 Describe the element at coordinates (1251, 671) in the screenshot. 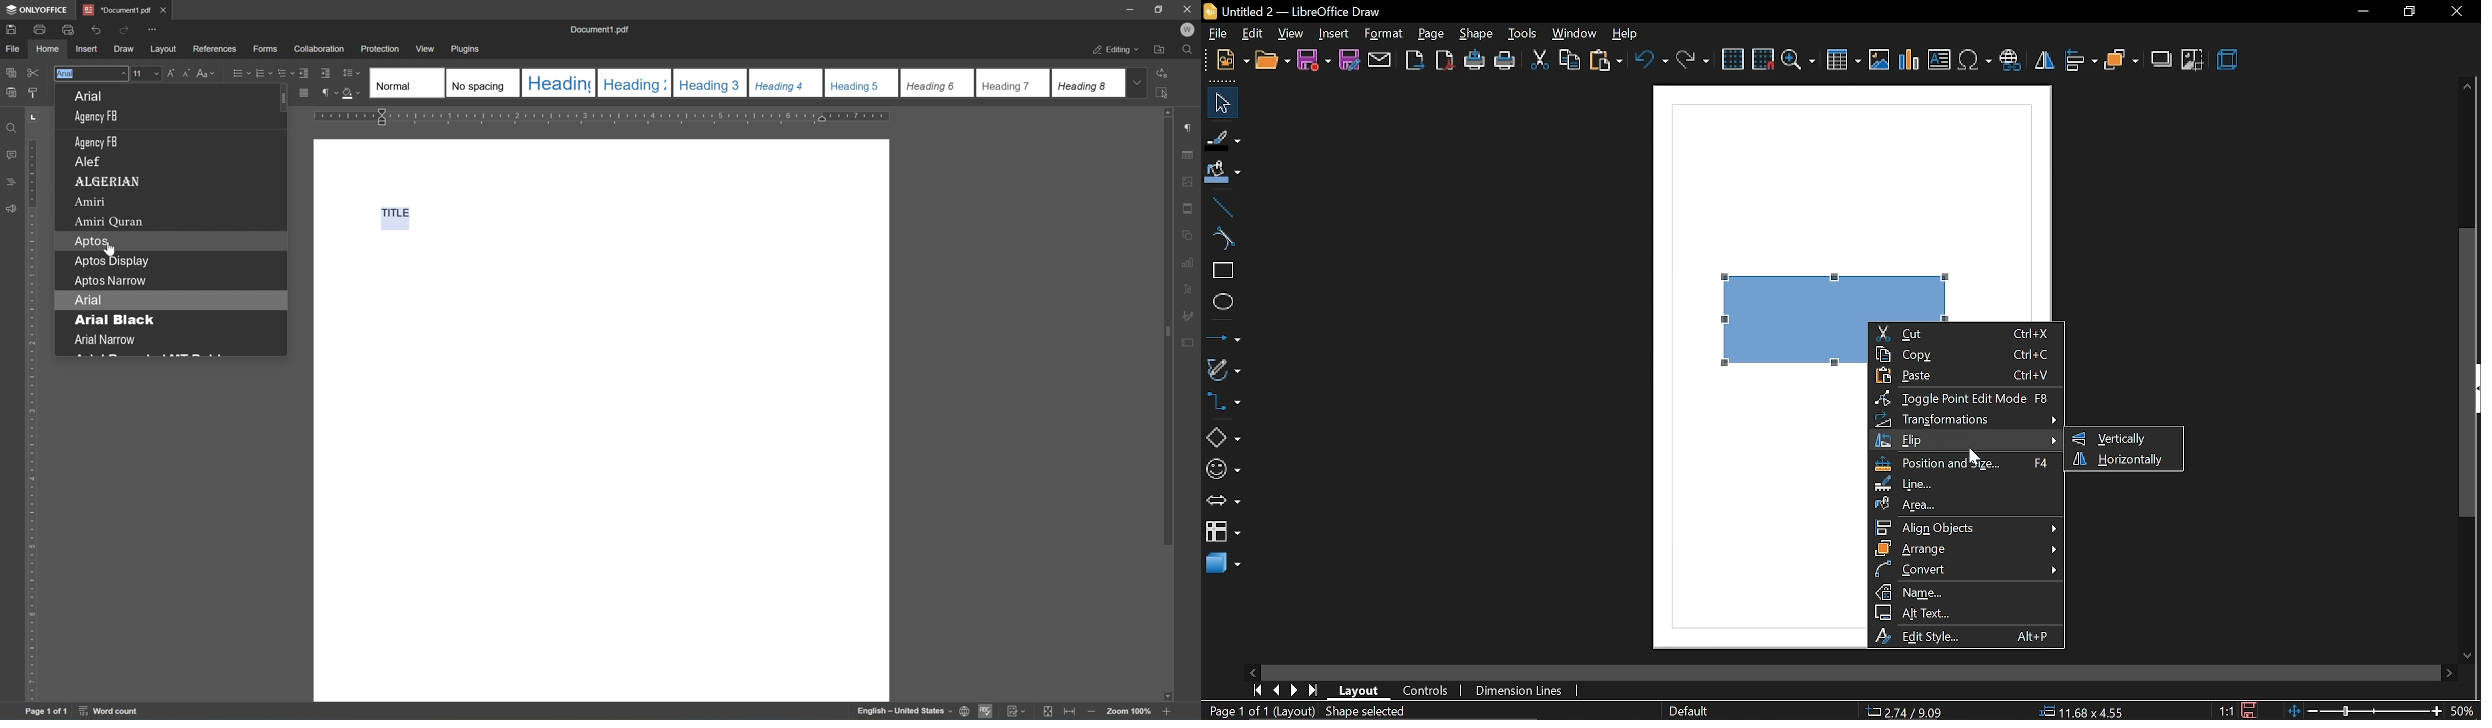

I see `move left` at that location.